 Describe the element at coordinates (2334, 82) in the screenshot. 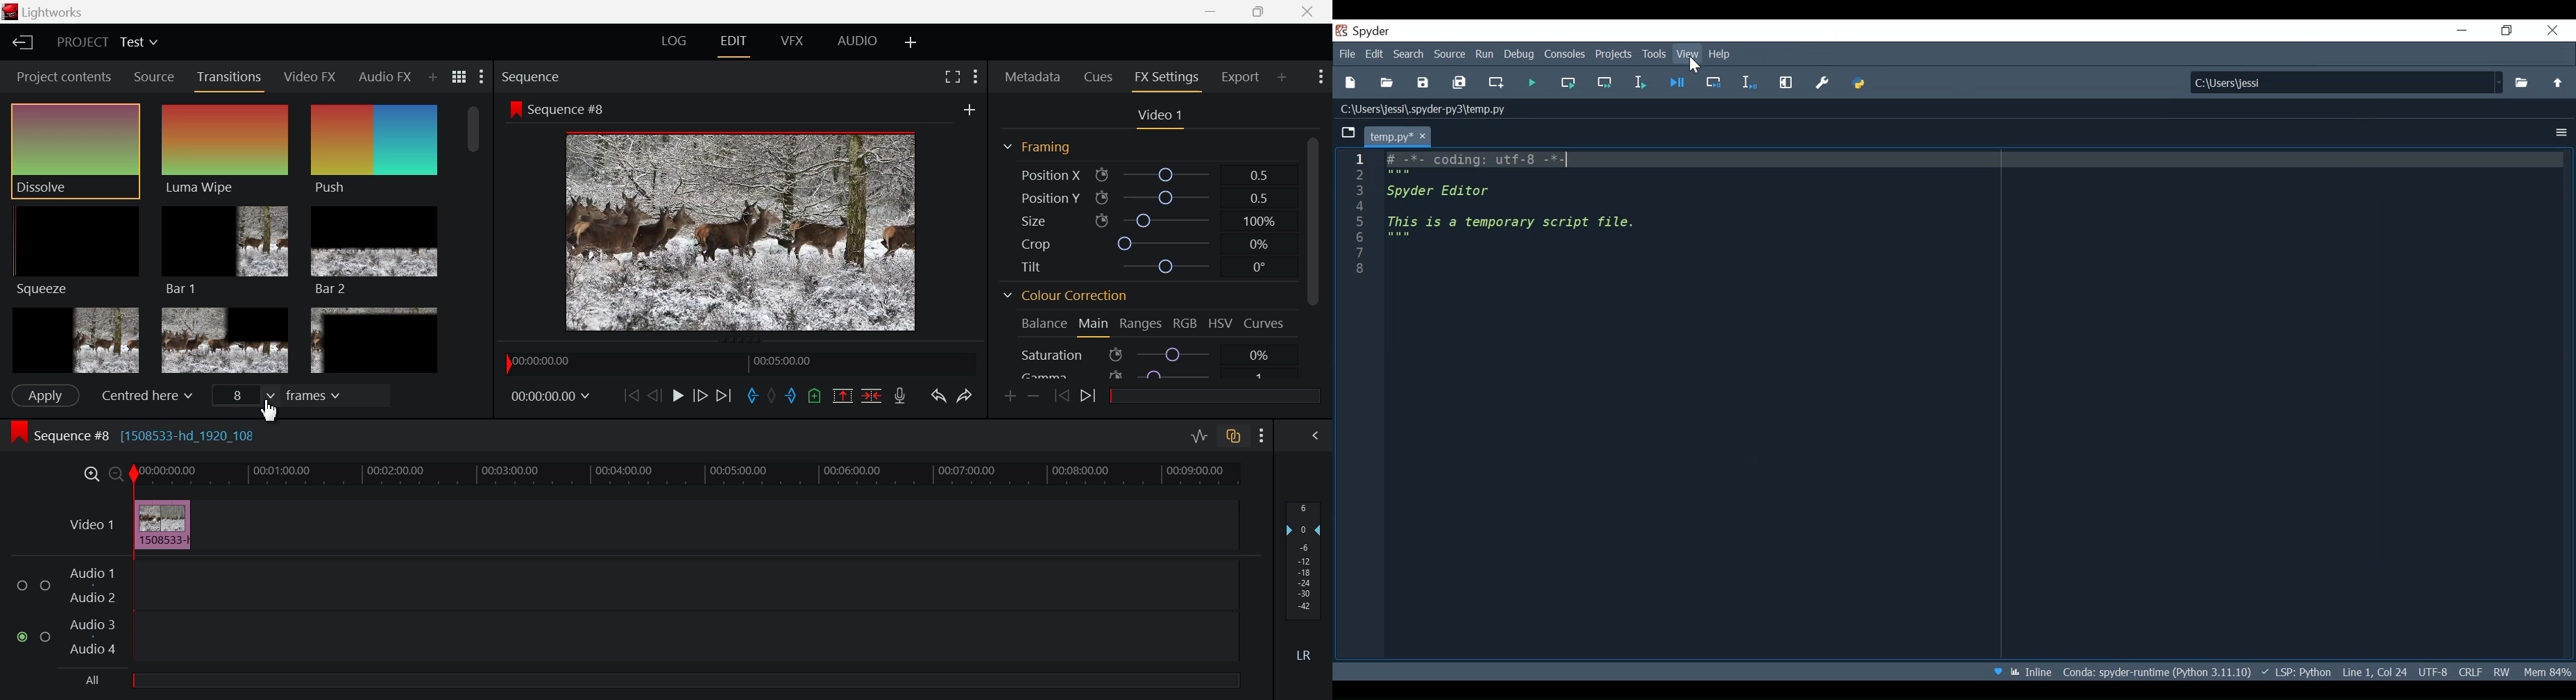

I see `C:\Users\jessi` at that location.